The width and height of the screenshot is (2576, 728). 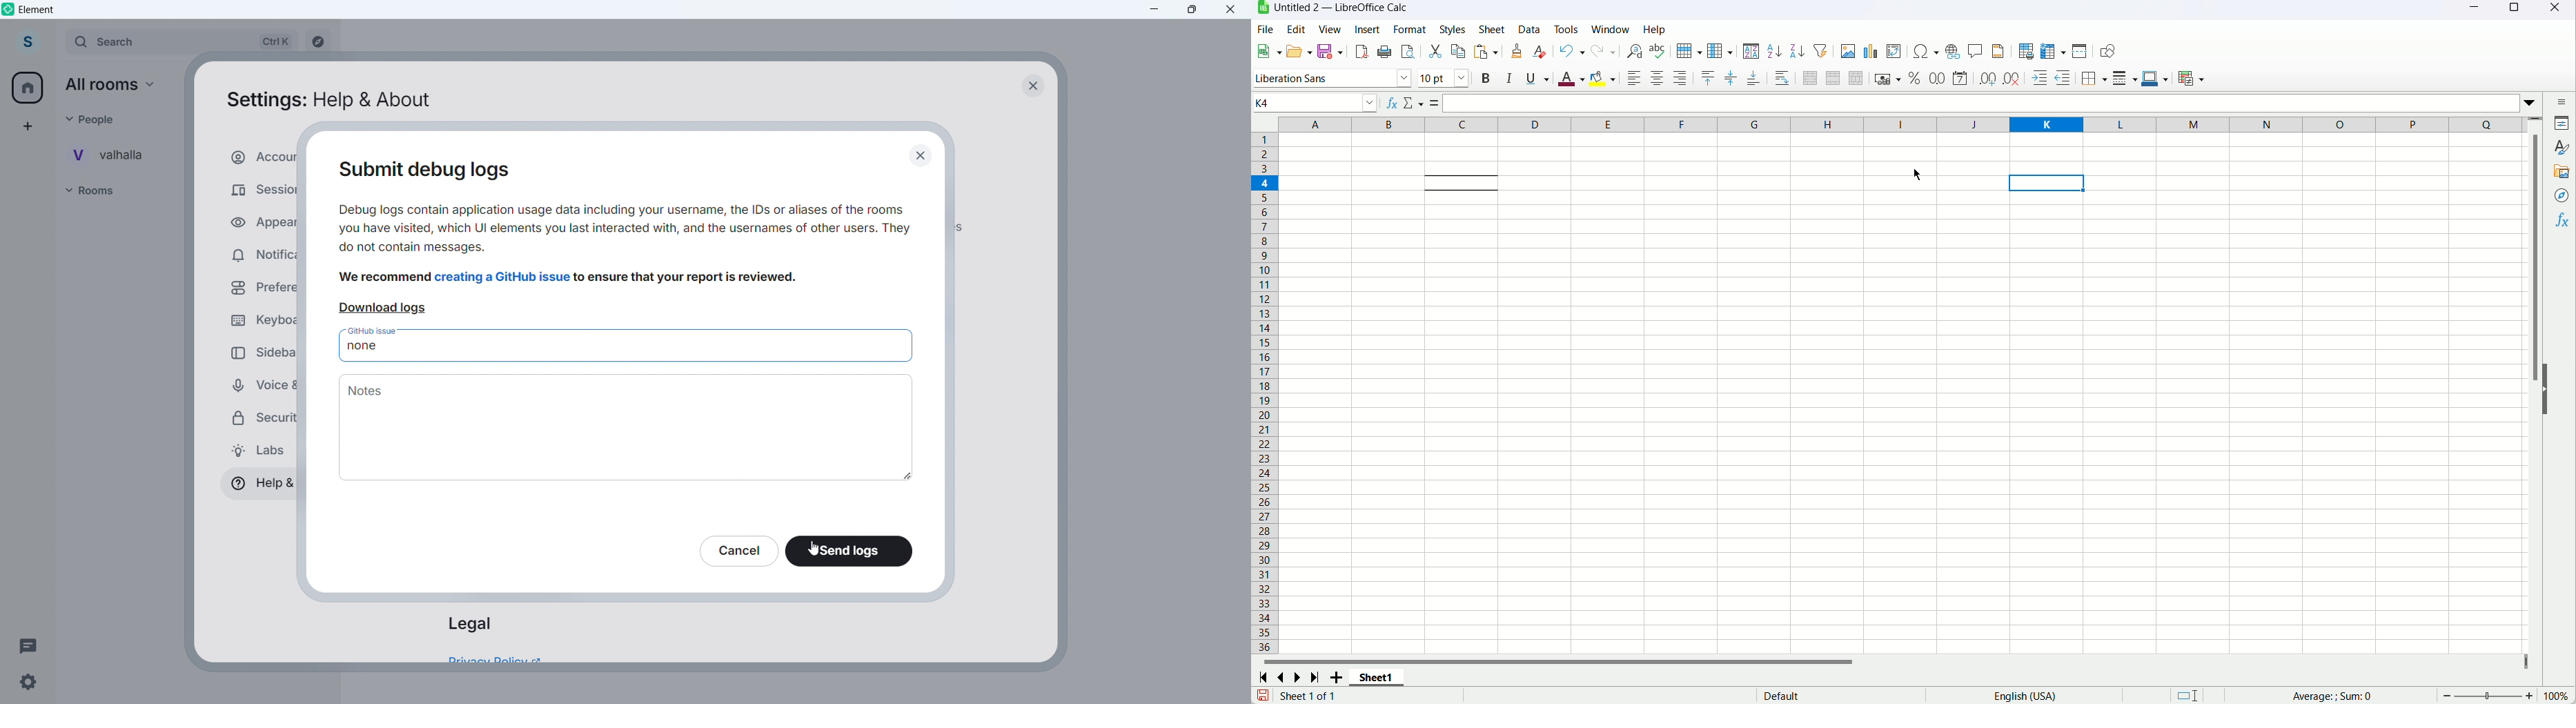 What do you see at coordinates (374, 330) in the screenshot?
I see `github issue` at bounding box center [374, 330].